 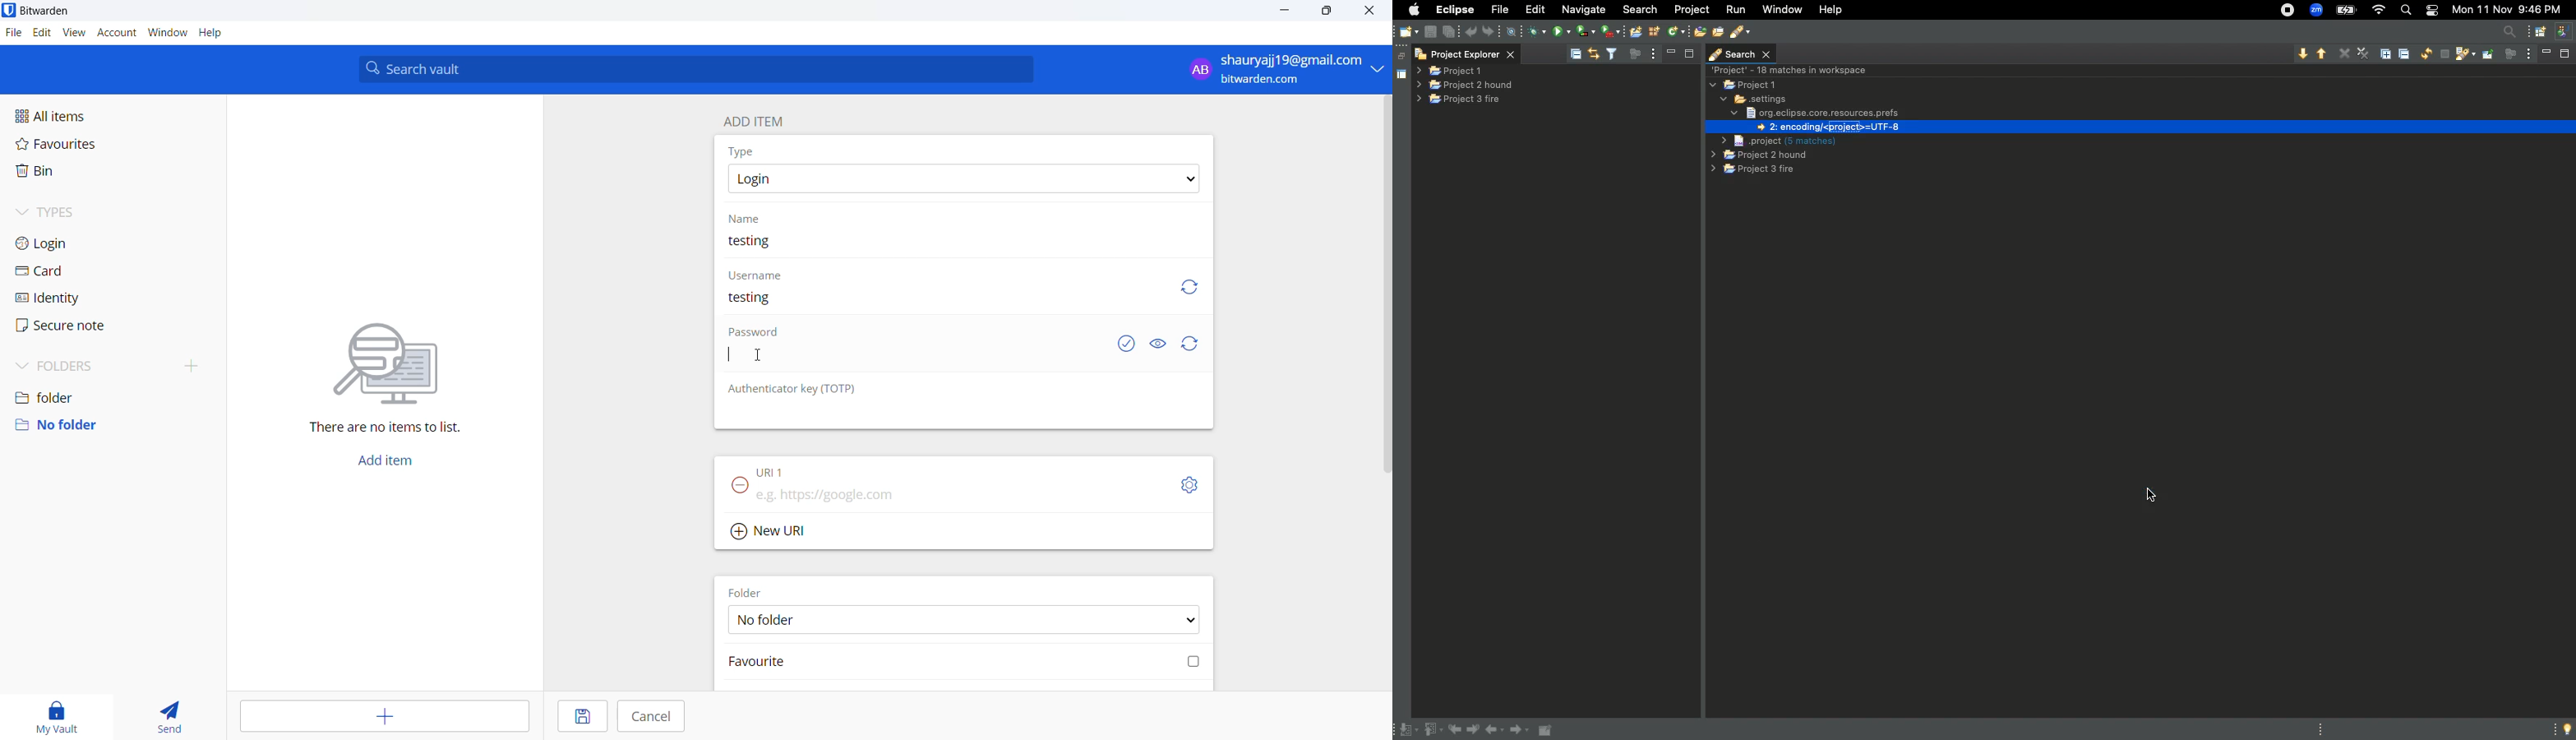 What do you see at coordinates (73, 326) in the screenshot?
I see `secure note` at bounding box center [73, 326].